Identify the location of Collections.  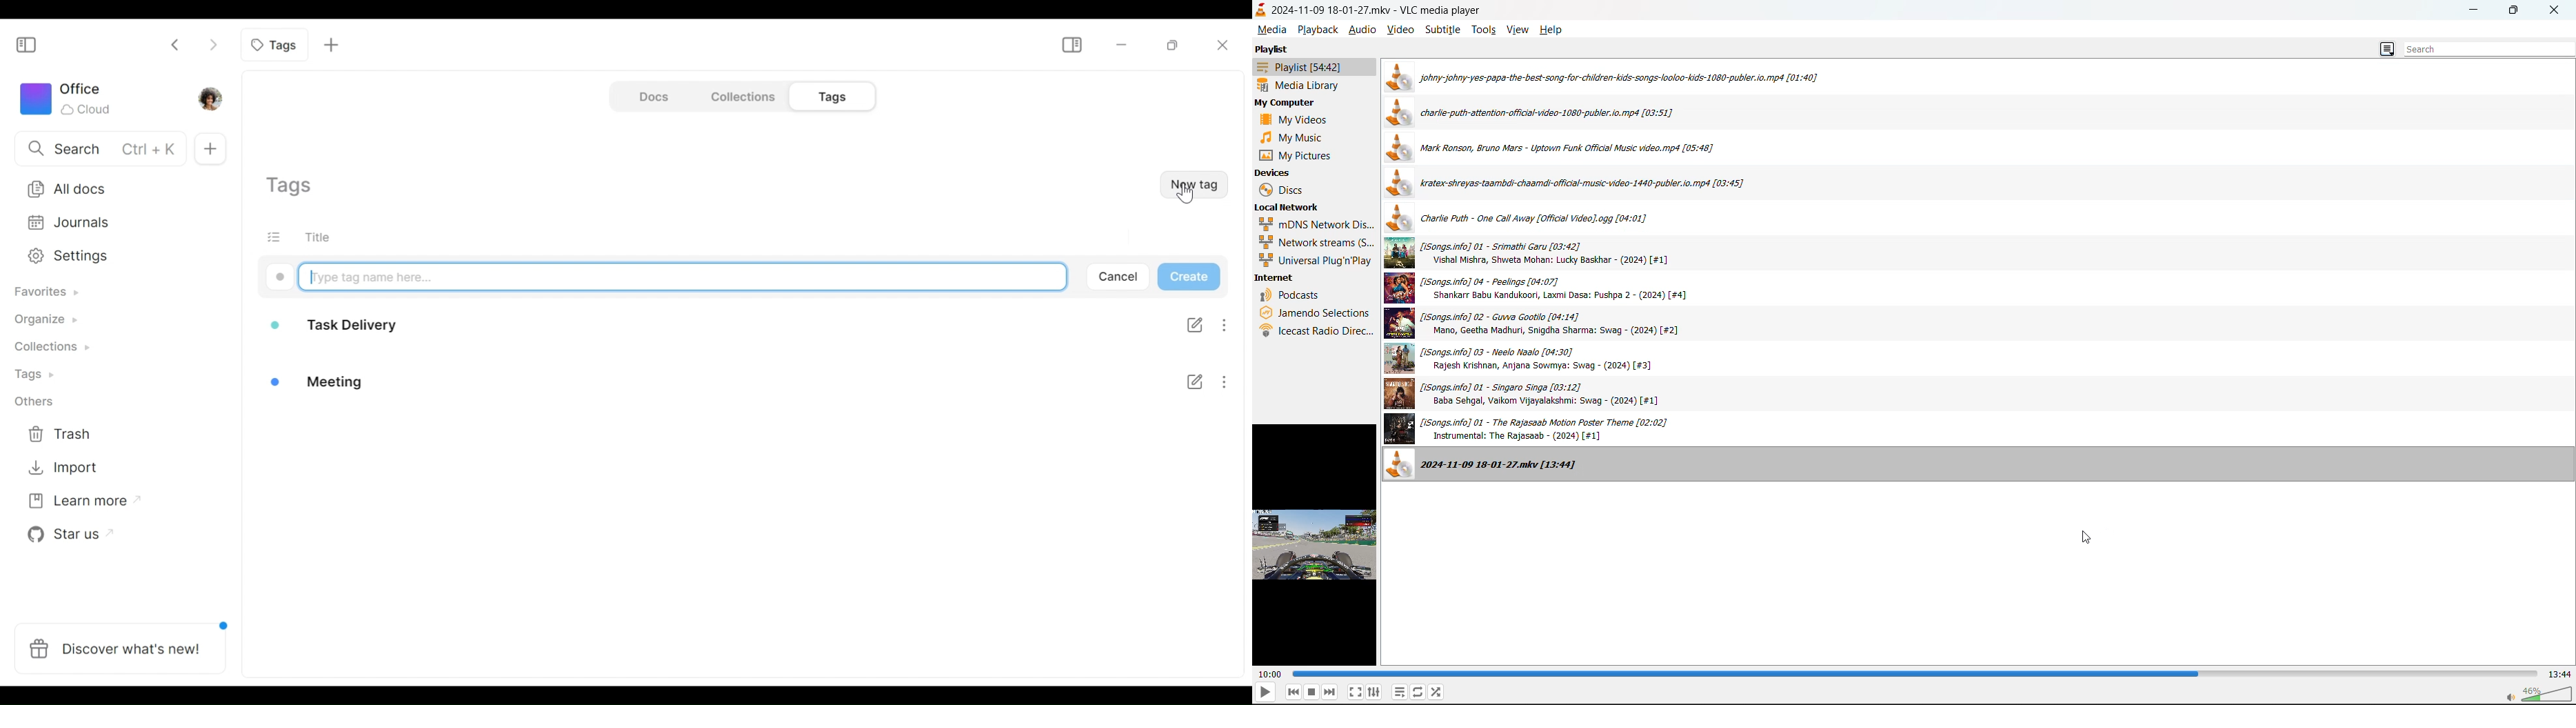
(741, 97).